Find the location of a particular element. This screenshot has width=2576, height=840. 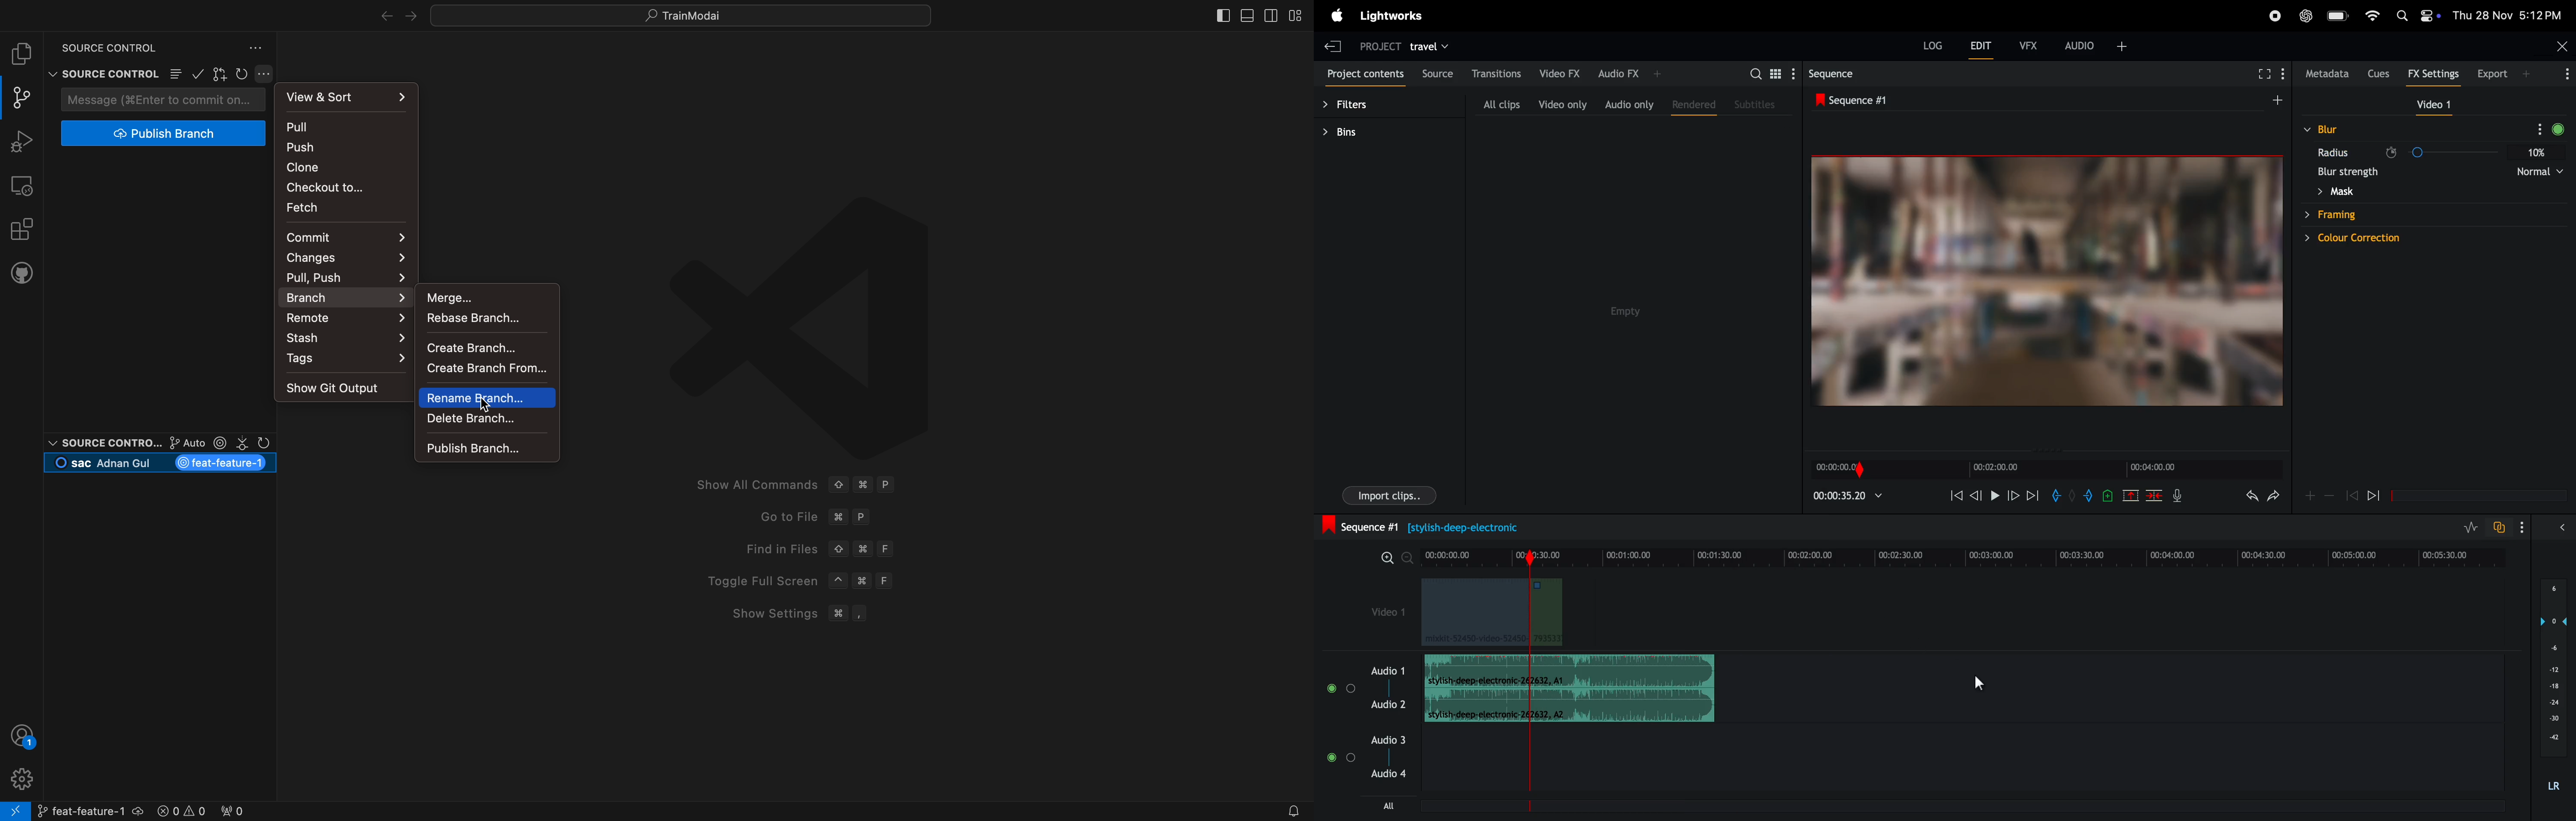

Toggle is located at coordinates (1330, 758).